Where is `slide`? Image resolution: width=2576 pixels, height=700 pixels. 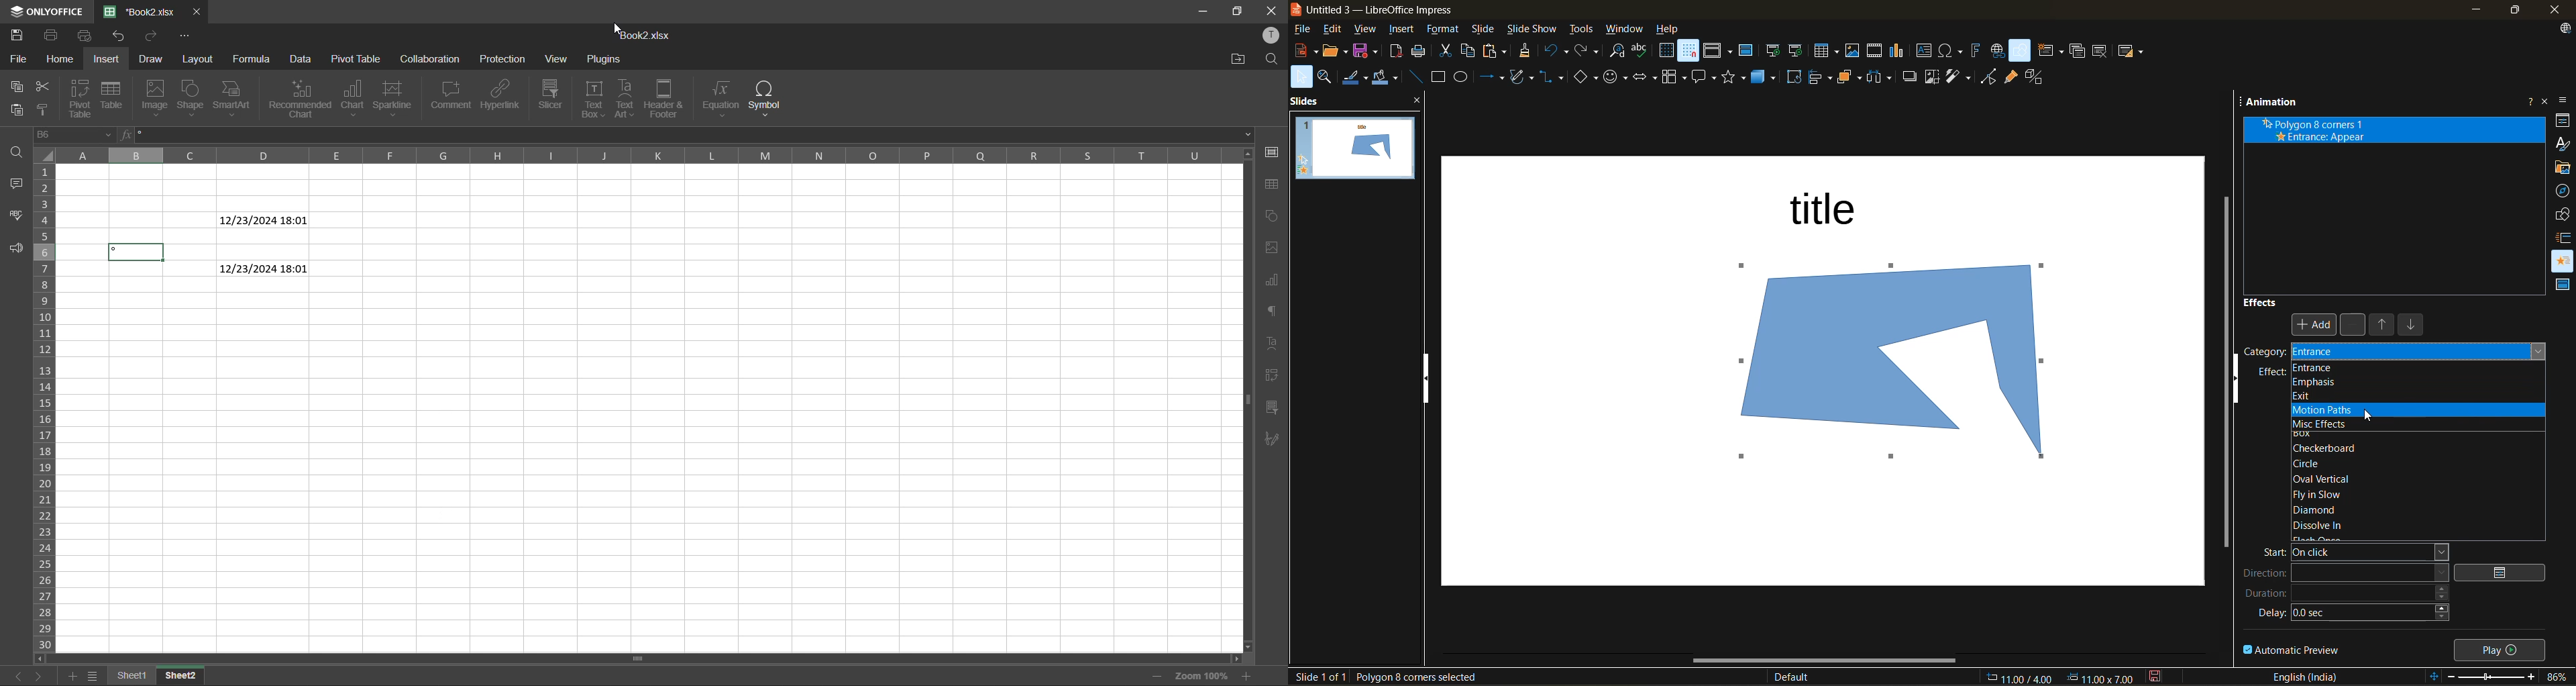
slide is located at coordinates (1485, 31).